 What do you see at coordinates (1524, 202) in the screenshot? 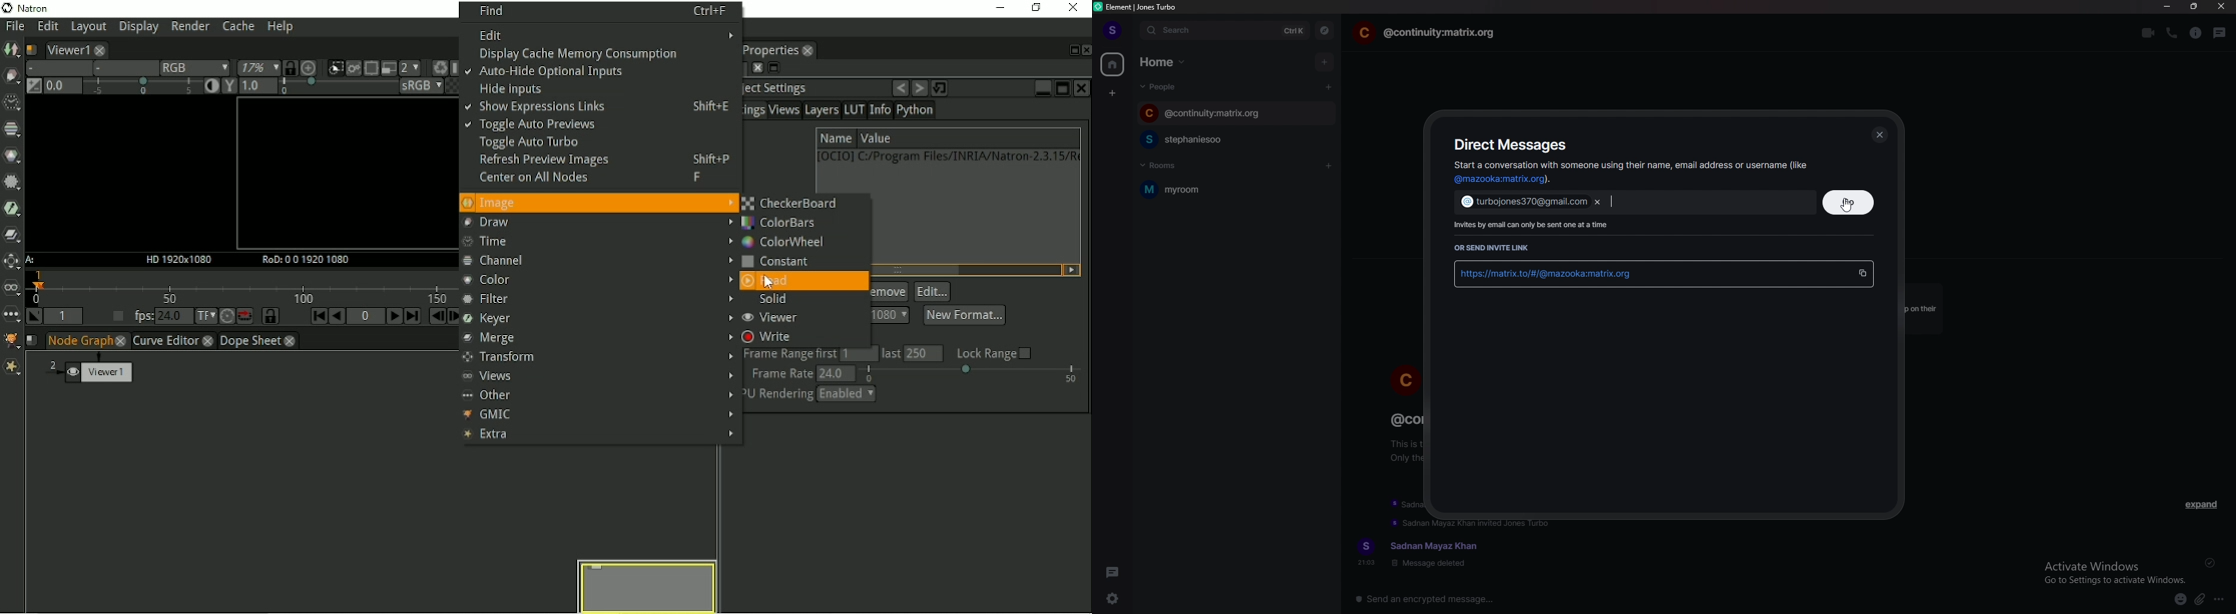
I see `email` at bounding box center [1524, 202].